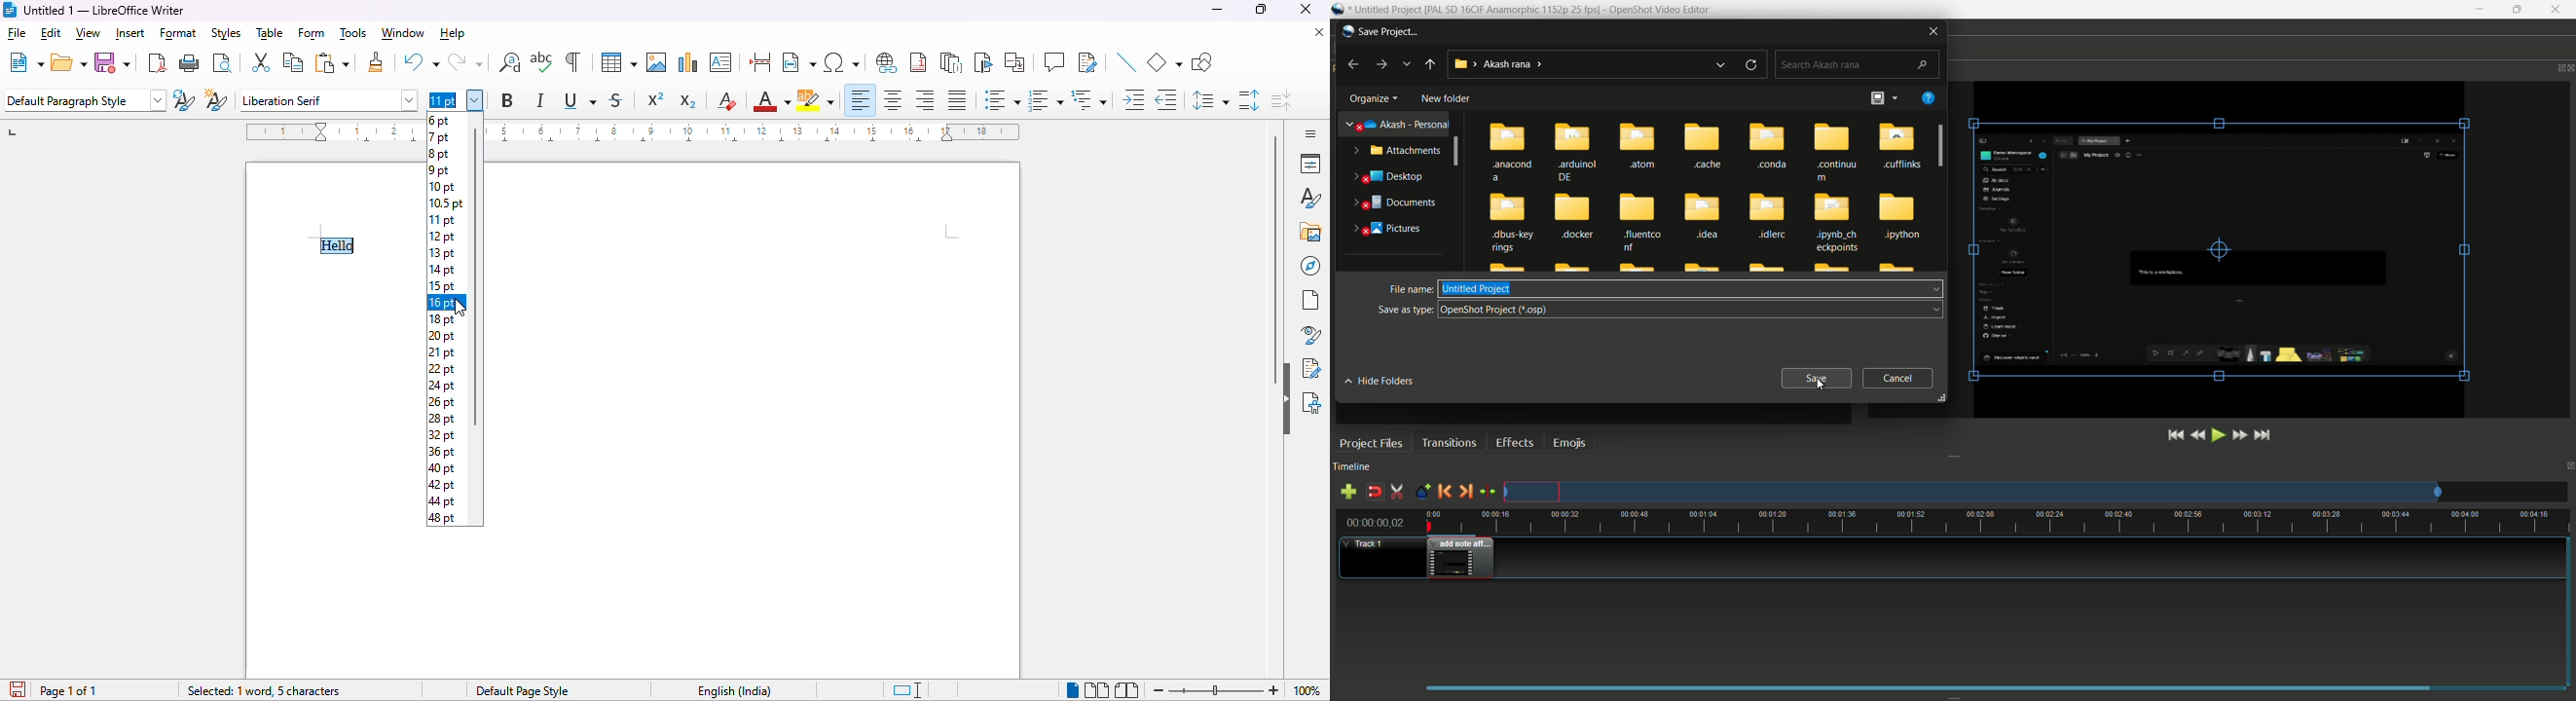 Image resolution: width=2576 pixels, height=728 pixels. What do you see at coordinates (1134, 100) in the screenshot?
I see `increase indent` at bounding box center [1134, 100].